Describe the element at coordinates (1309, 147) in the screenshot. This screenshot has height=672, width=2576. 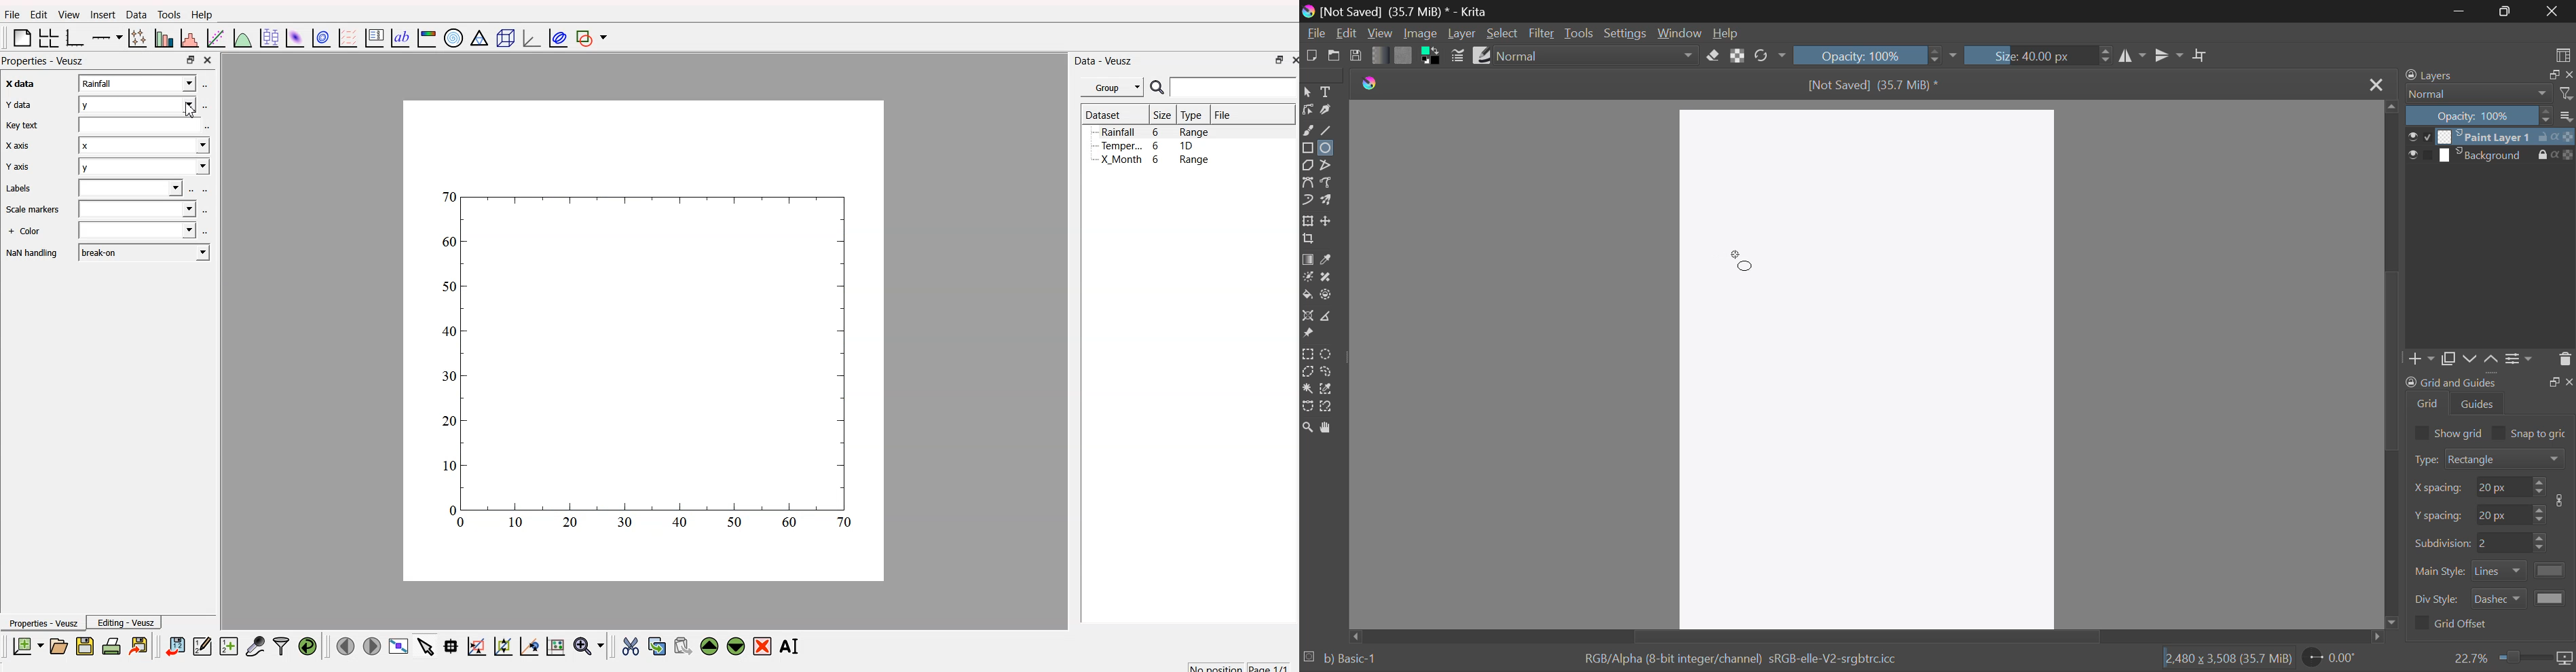
I see `Rectangle` at that location.